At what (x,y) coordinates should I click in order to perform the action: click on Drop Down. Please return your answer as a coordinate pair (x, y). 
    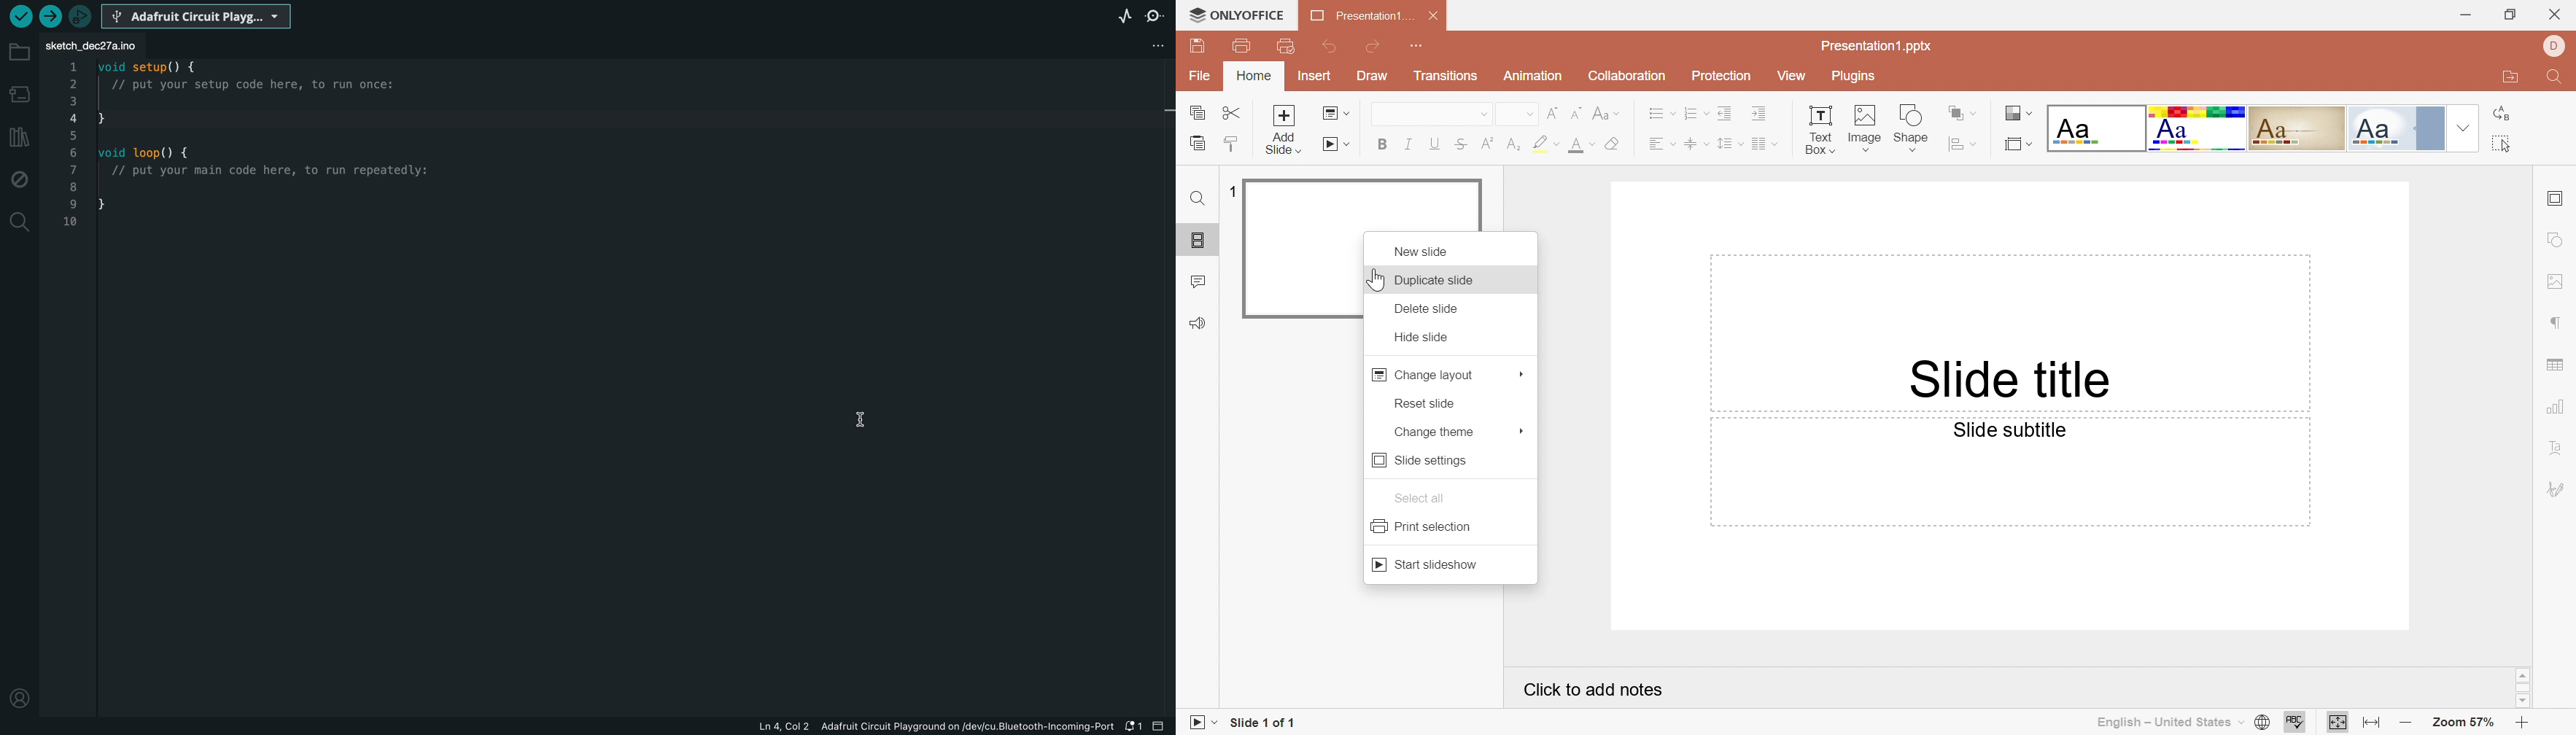
    Looking at the image, I should click on (2464, 127).